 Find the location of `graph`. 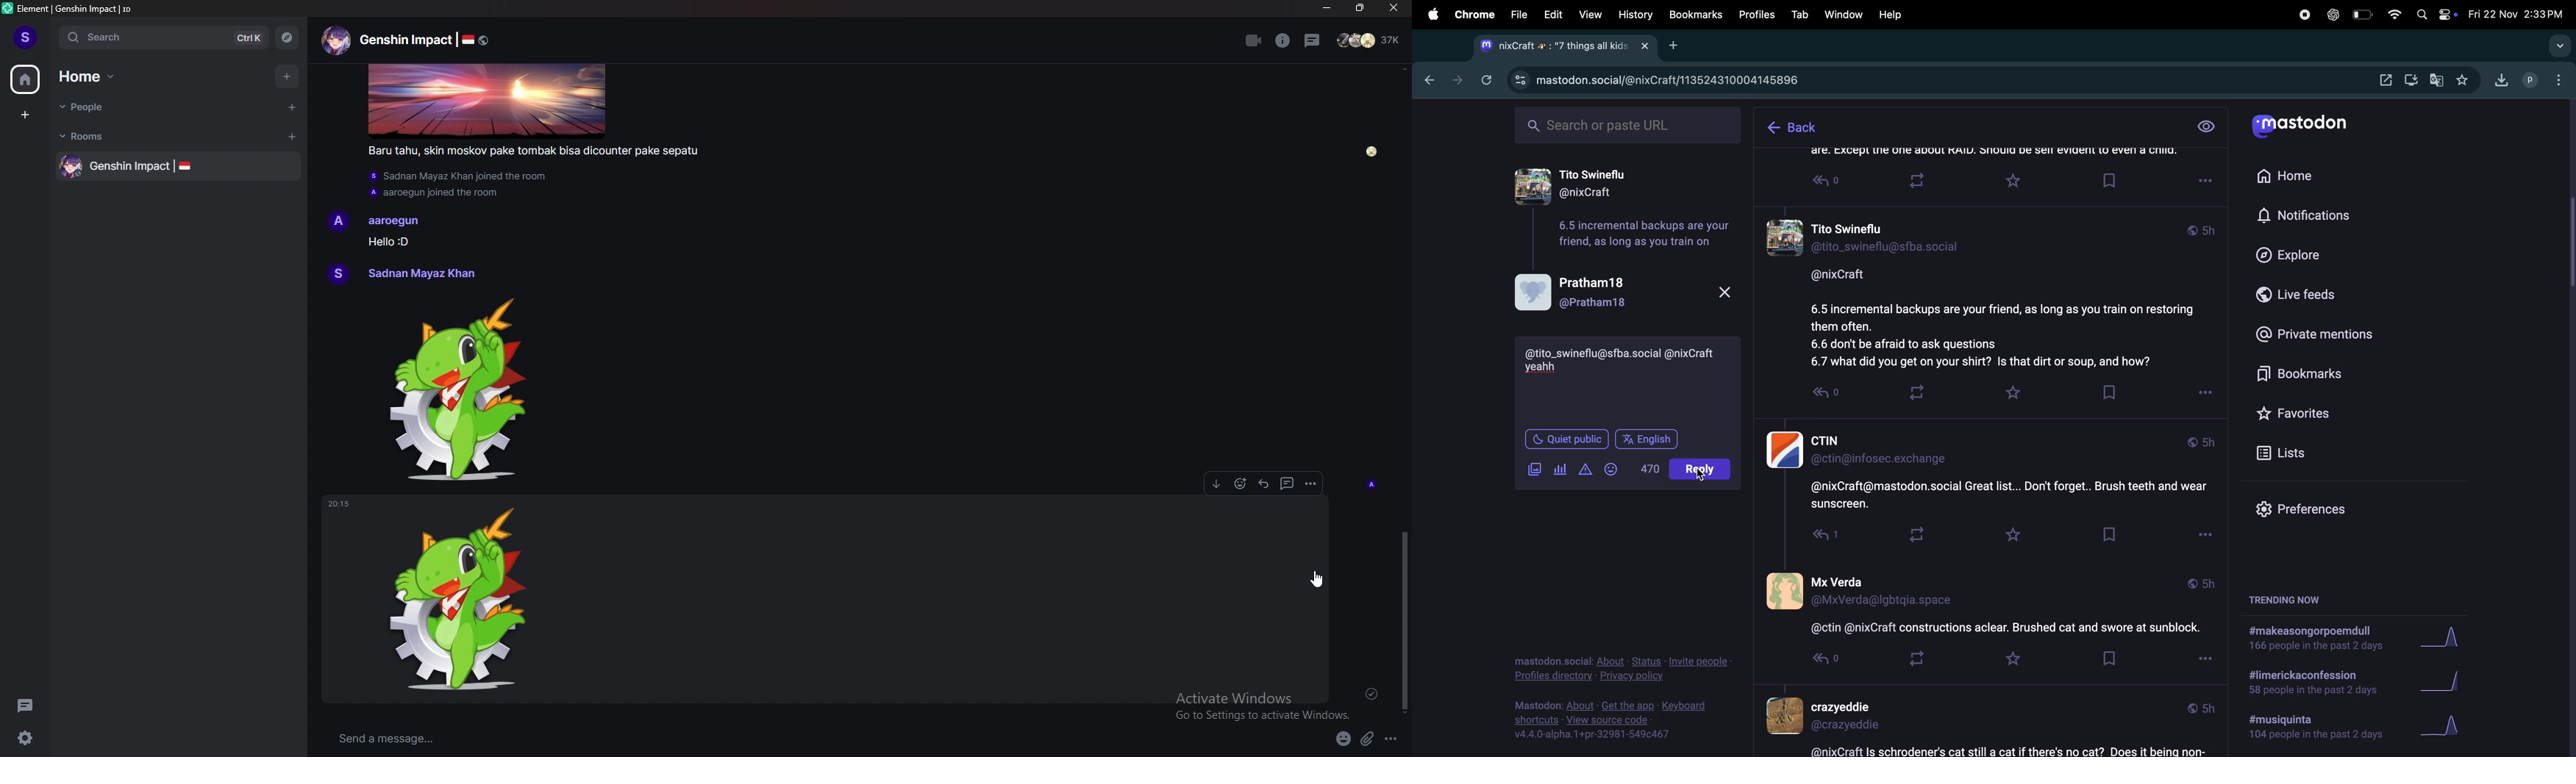

graph is located at coordinates (2443, 638).